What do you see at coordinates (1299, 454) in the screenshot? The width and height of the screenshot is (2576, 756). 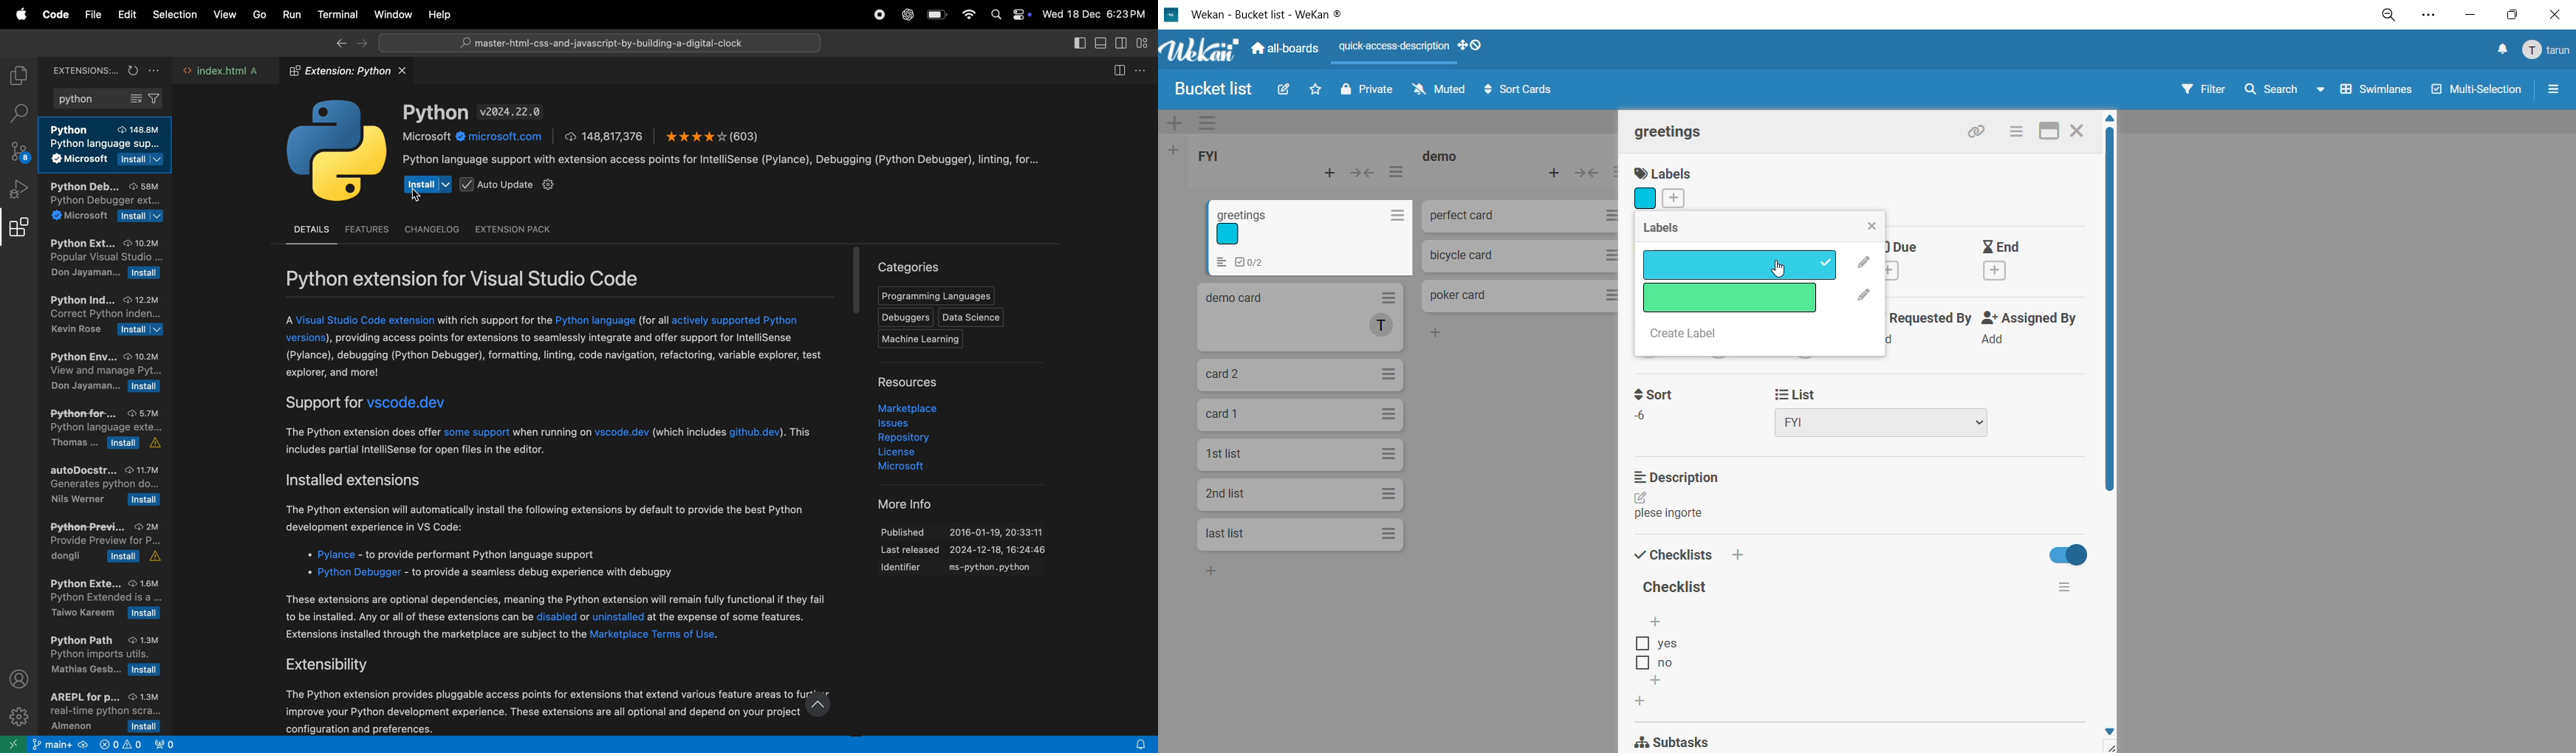 I see `1st list` at bounding box center [1299, 454].